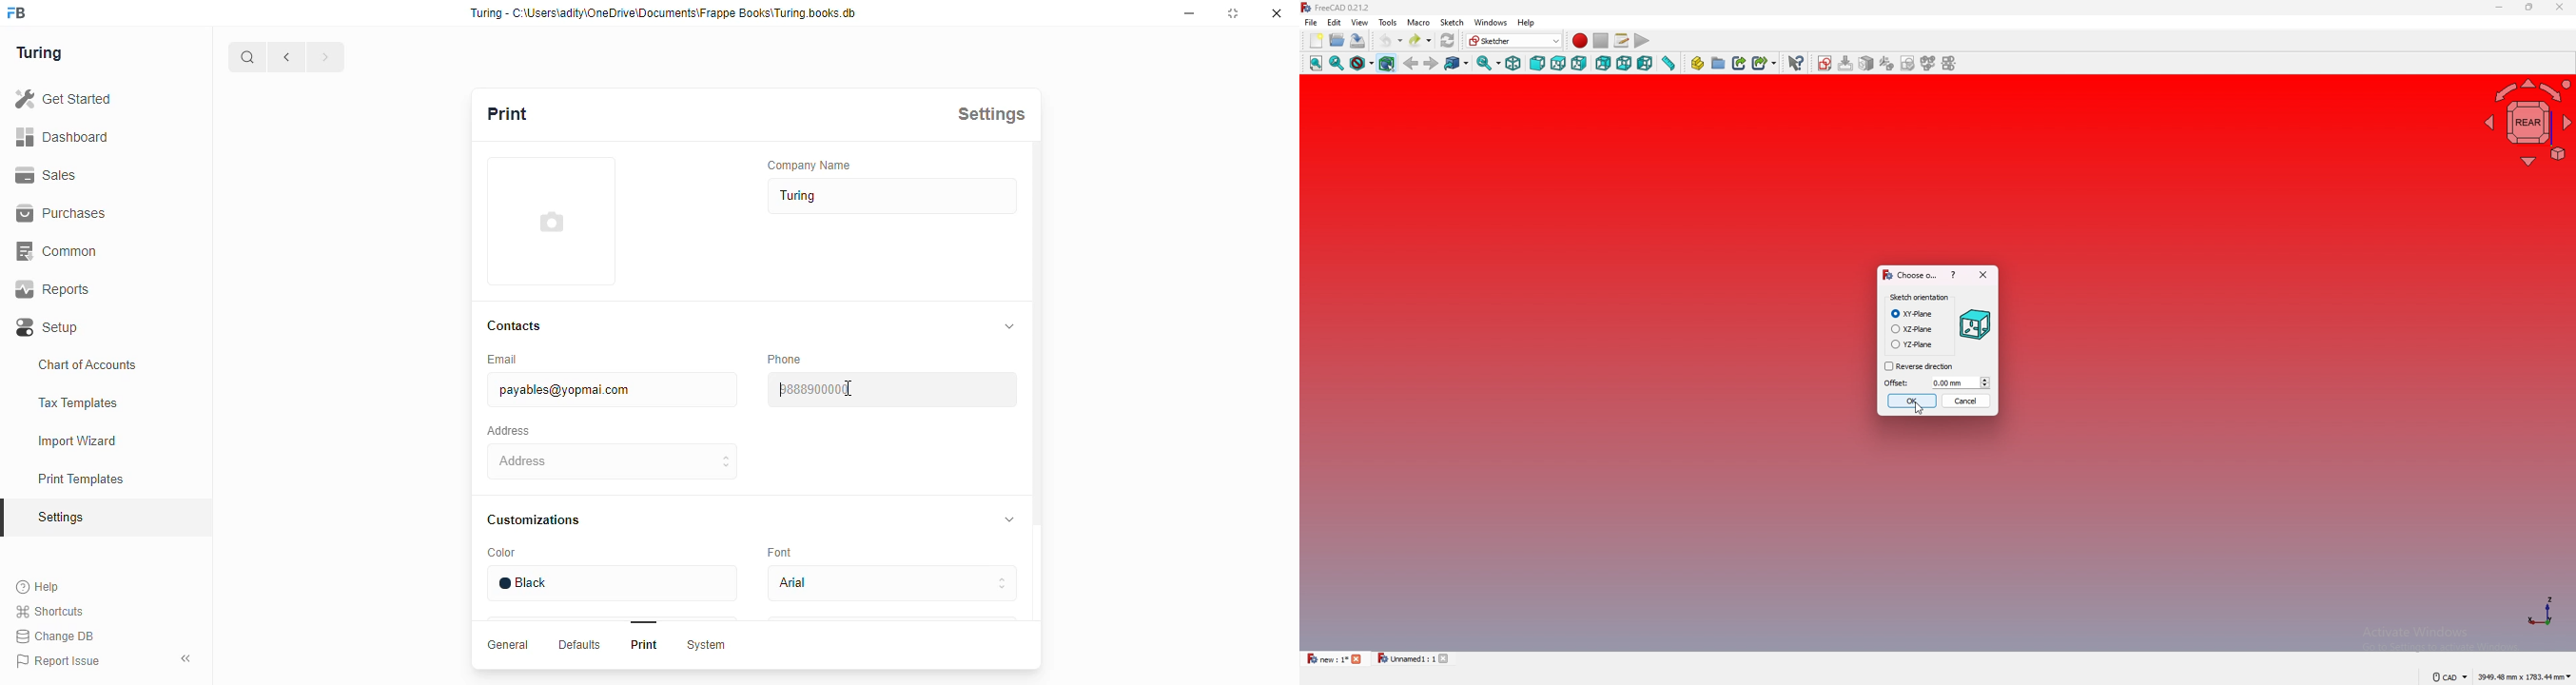  What do you see at coordinates (326, 56) in the screenshot?
I see `forward` at bounding box center [326, 56].